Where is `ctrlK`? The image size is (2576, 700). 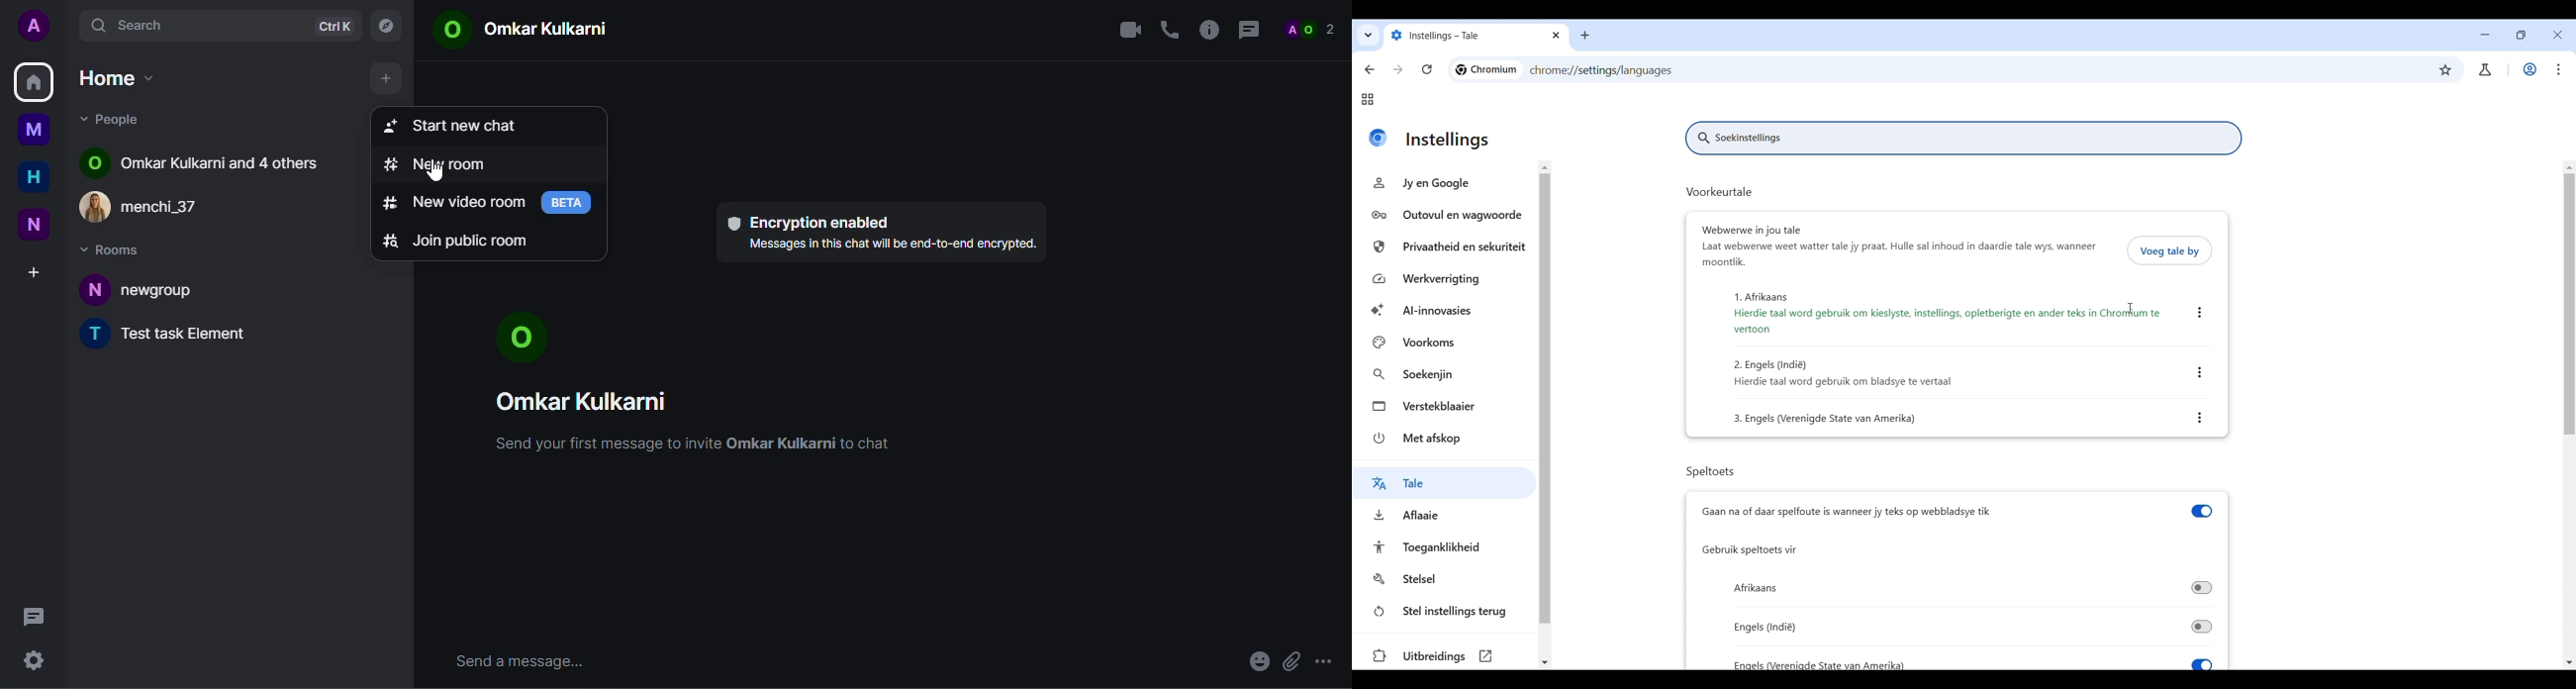 ctrlK is located at coordinates (334, 27).